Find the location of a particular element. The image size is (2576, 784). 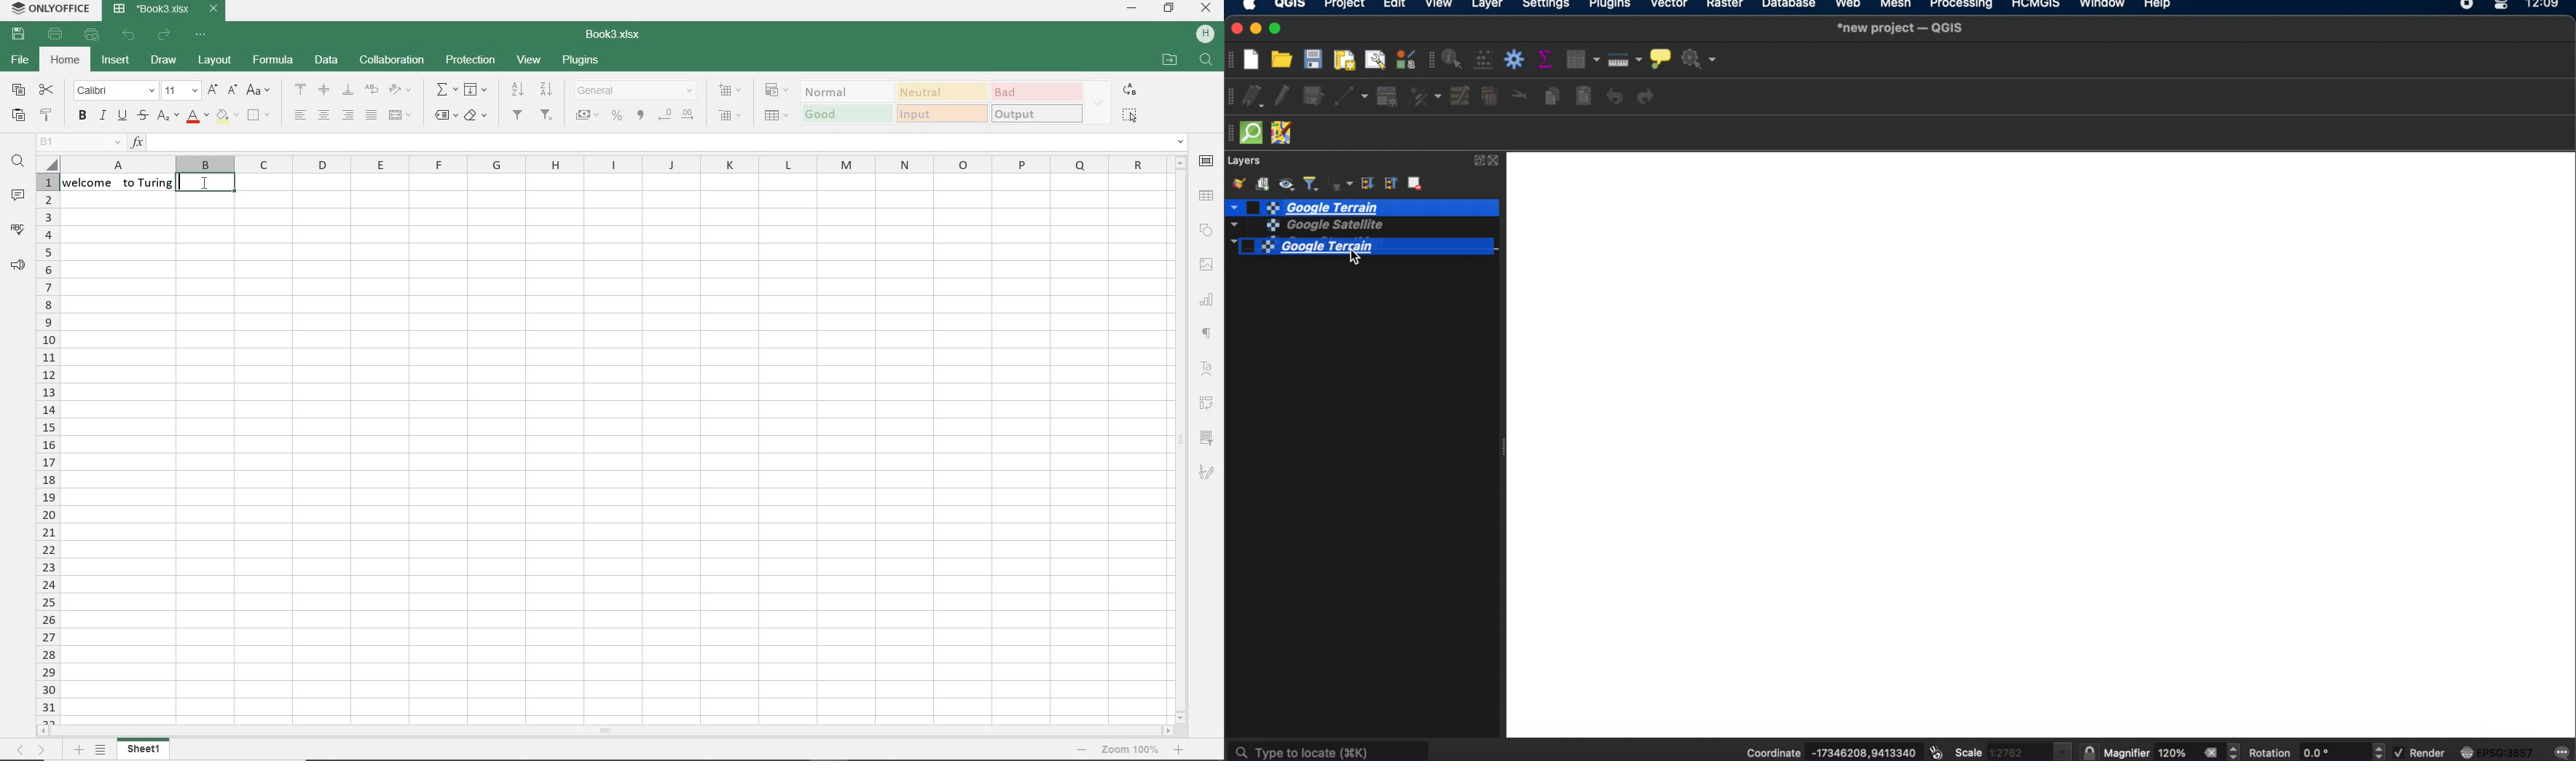

BAD is located at coordinates (1034, 92).